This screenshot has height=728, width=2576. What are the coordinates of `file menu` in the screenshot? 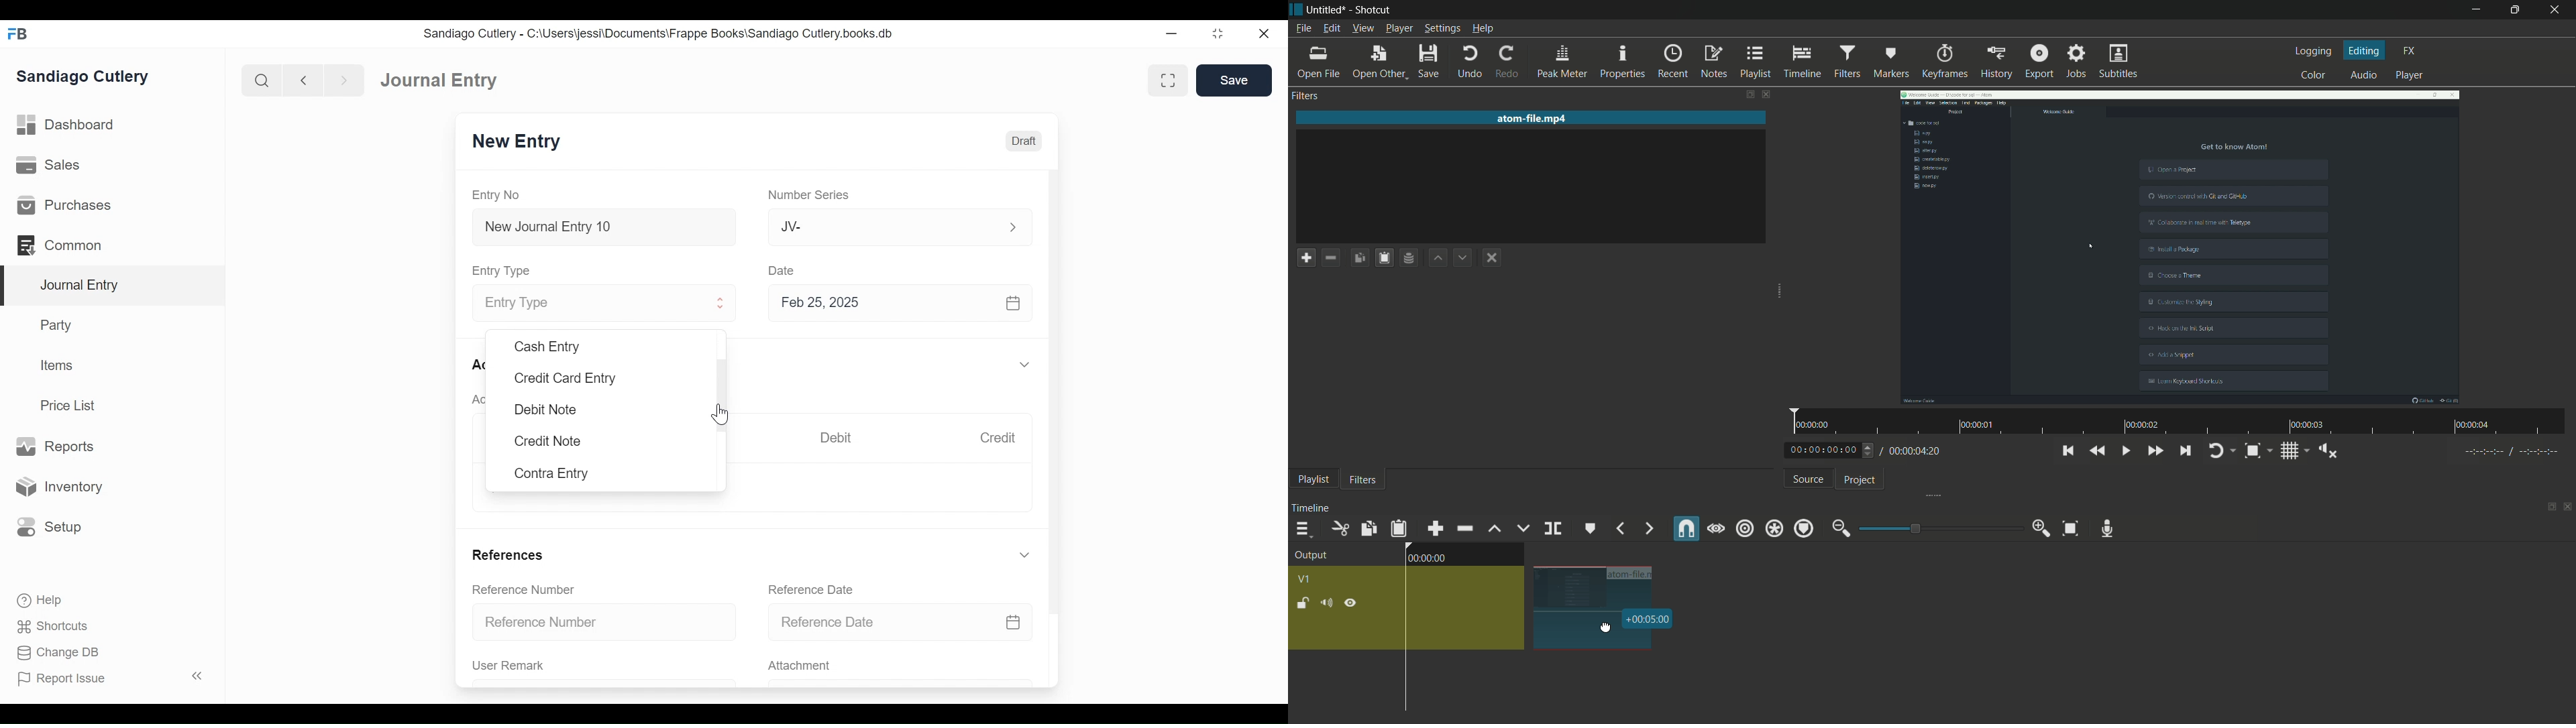 It's located at (1303, 28).